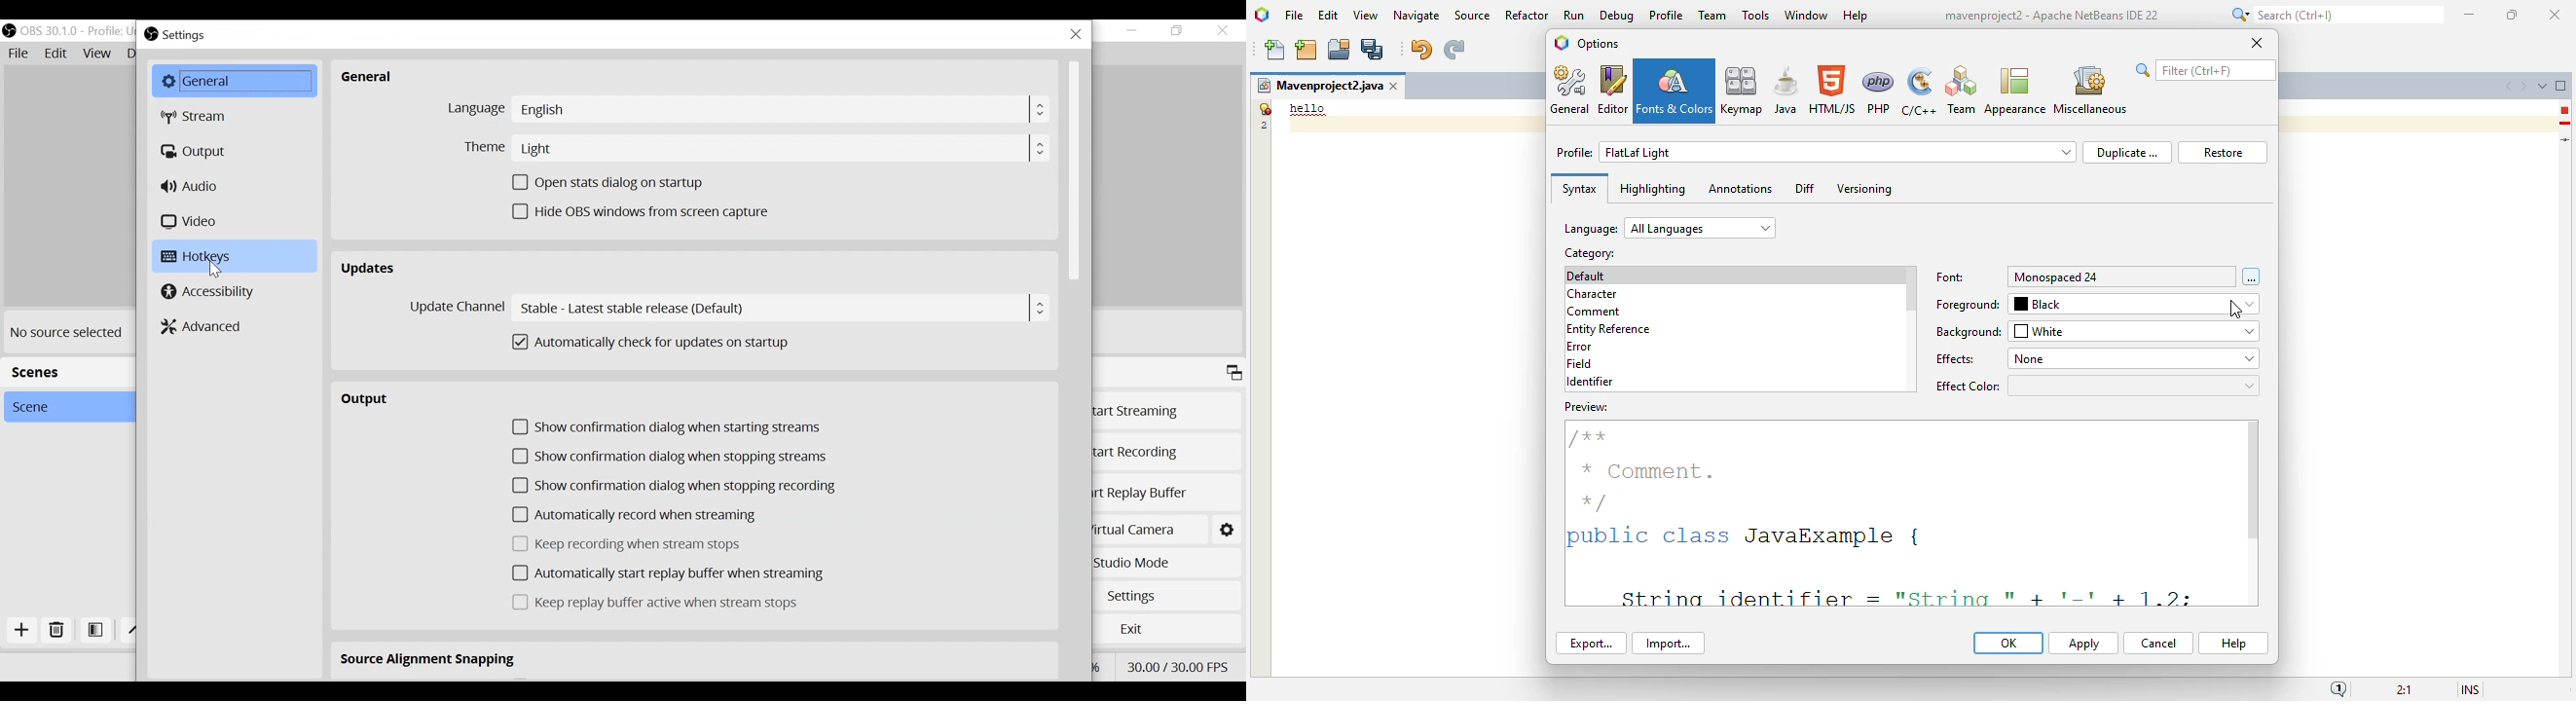 This screenshot has width=2576, height=728. I want to click on General, so click(368, 77).